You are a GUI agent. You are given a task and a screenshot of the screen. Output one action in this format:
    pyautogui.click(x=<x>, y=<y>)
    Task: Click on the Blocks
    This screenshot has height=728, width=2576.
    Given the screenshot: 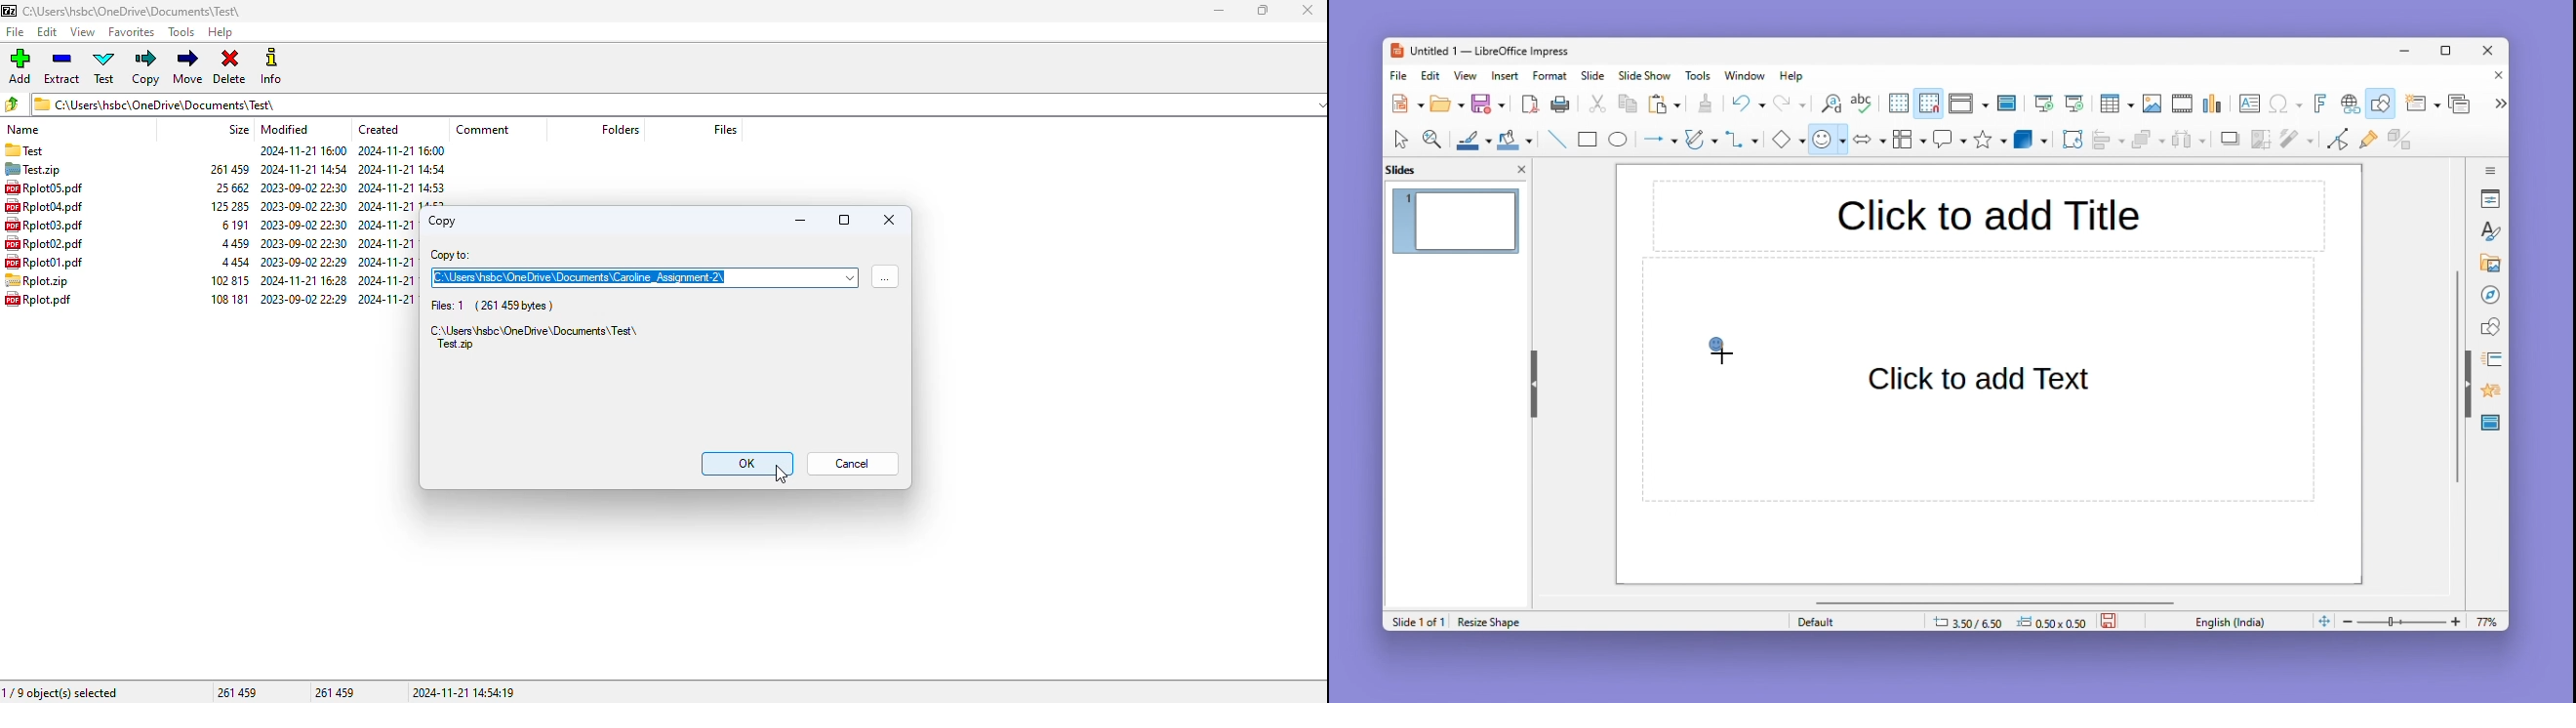 What is the action you would take?
    pyautogui.click(x=1910, y=139)
    